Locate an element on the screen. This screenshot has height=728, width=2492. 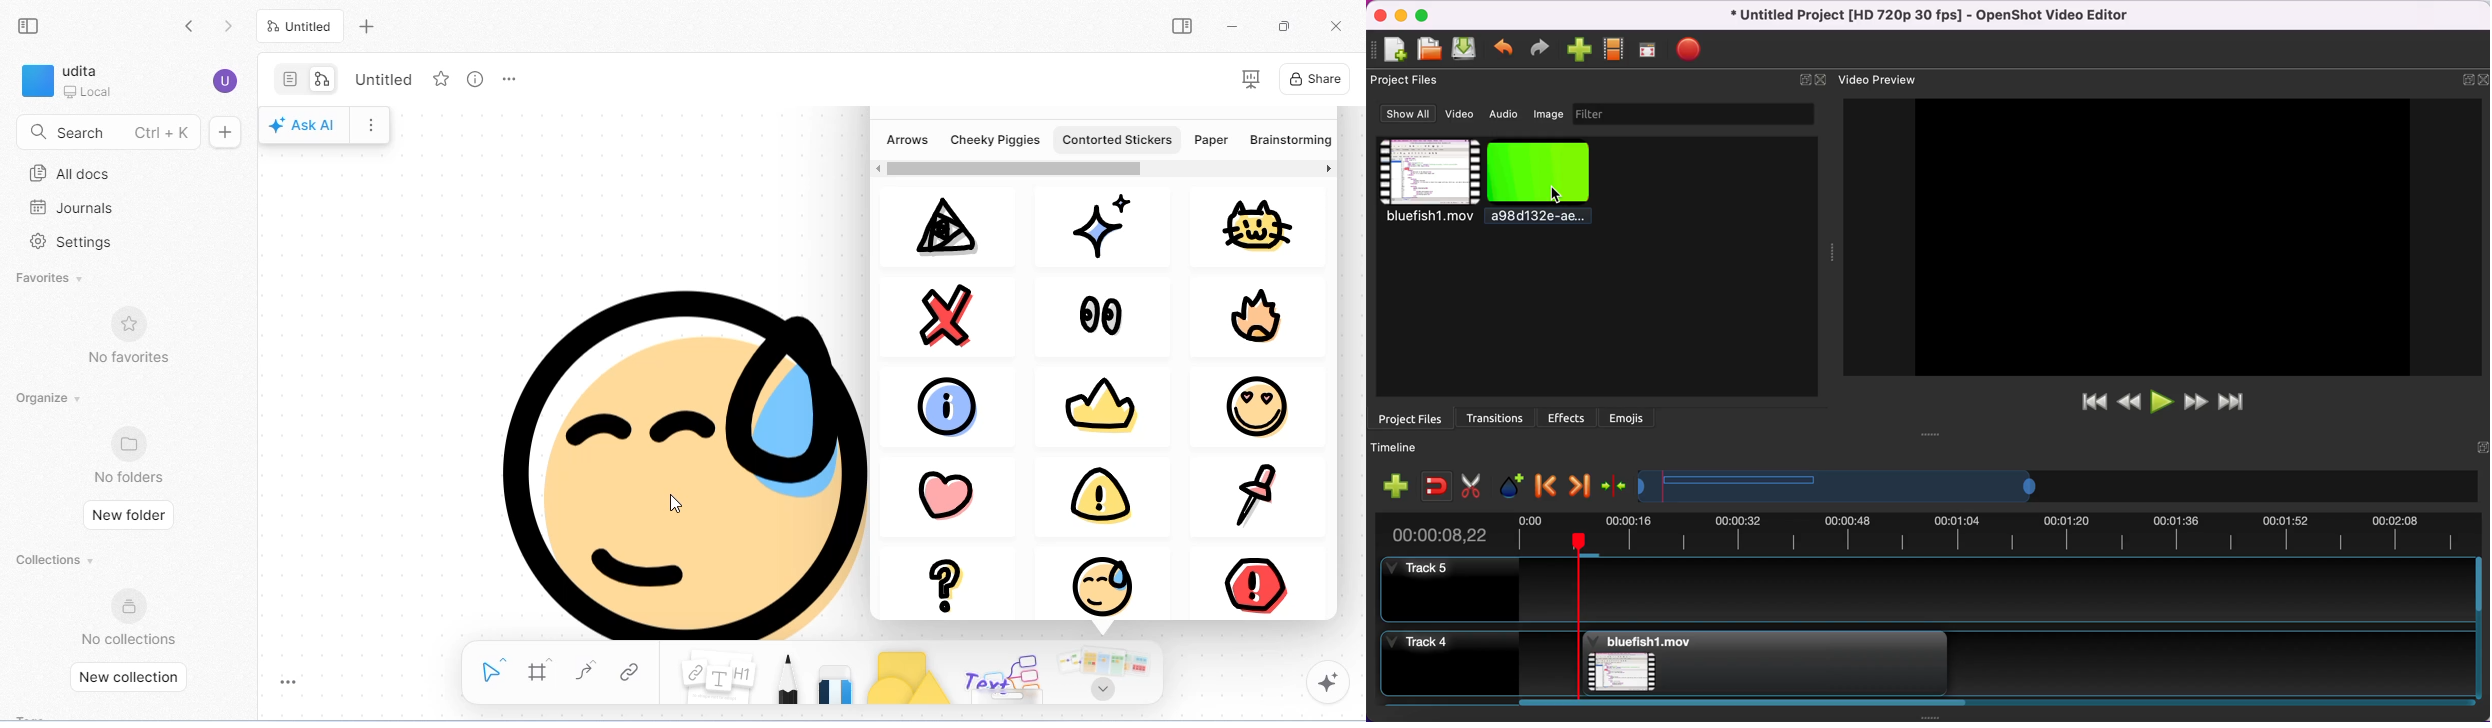
fire is located at coordinates (1261, 318).